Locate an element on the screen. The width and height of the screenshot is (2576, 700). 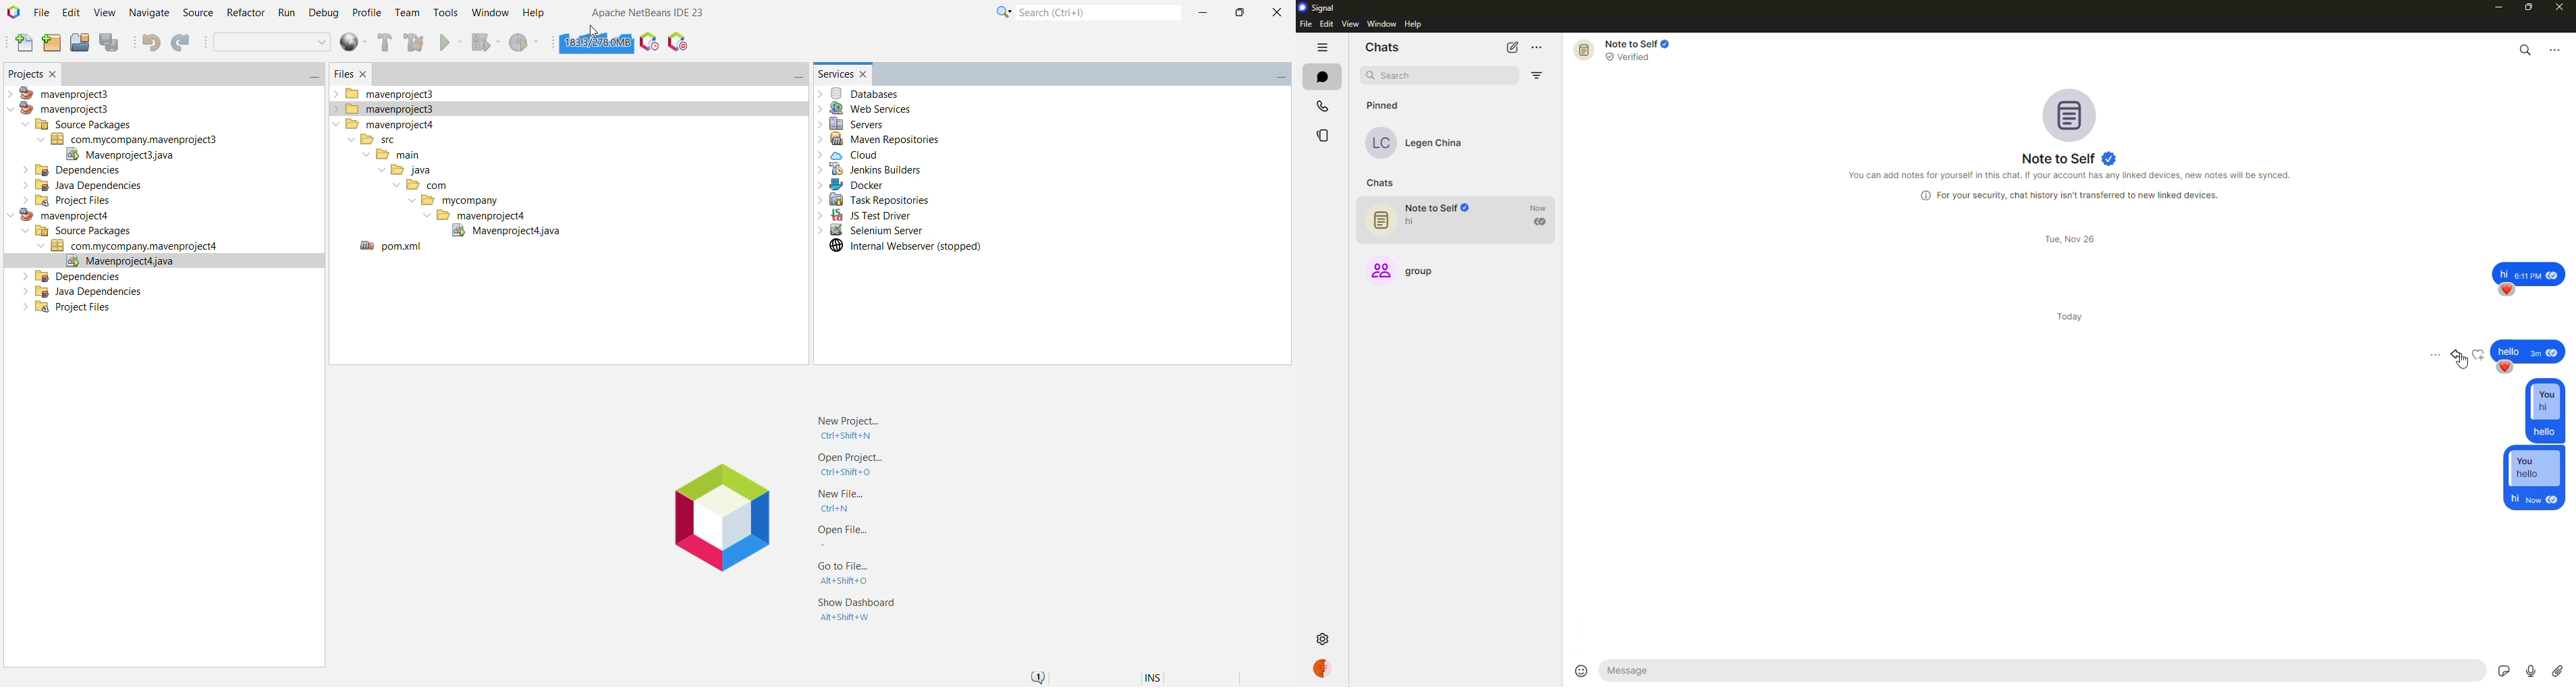
emoji is located at coordinates (1581, 670).